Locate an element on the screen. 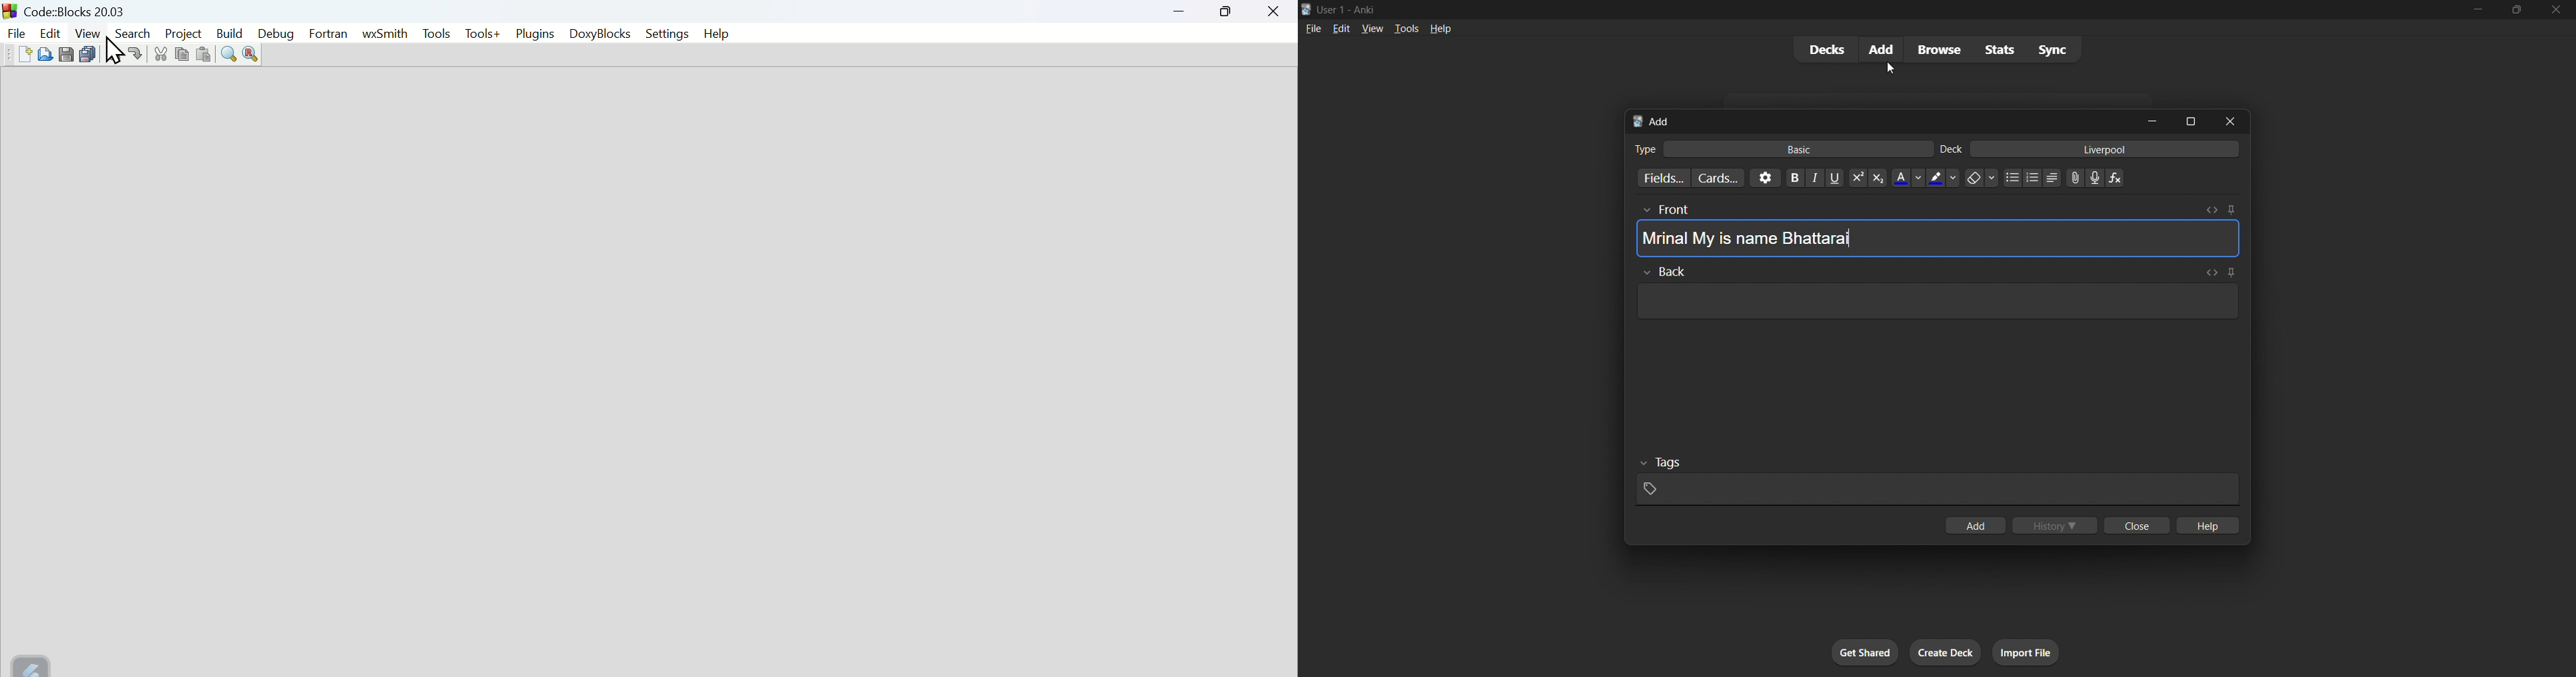 The image size is (2576, 700). View is located at coordinates (89, 32).